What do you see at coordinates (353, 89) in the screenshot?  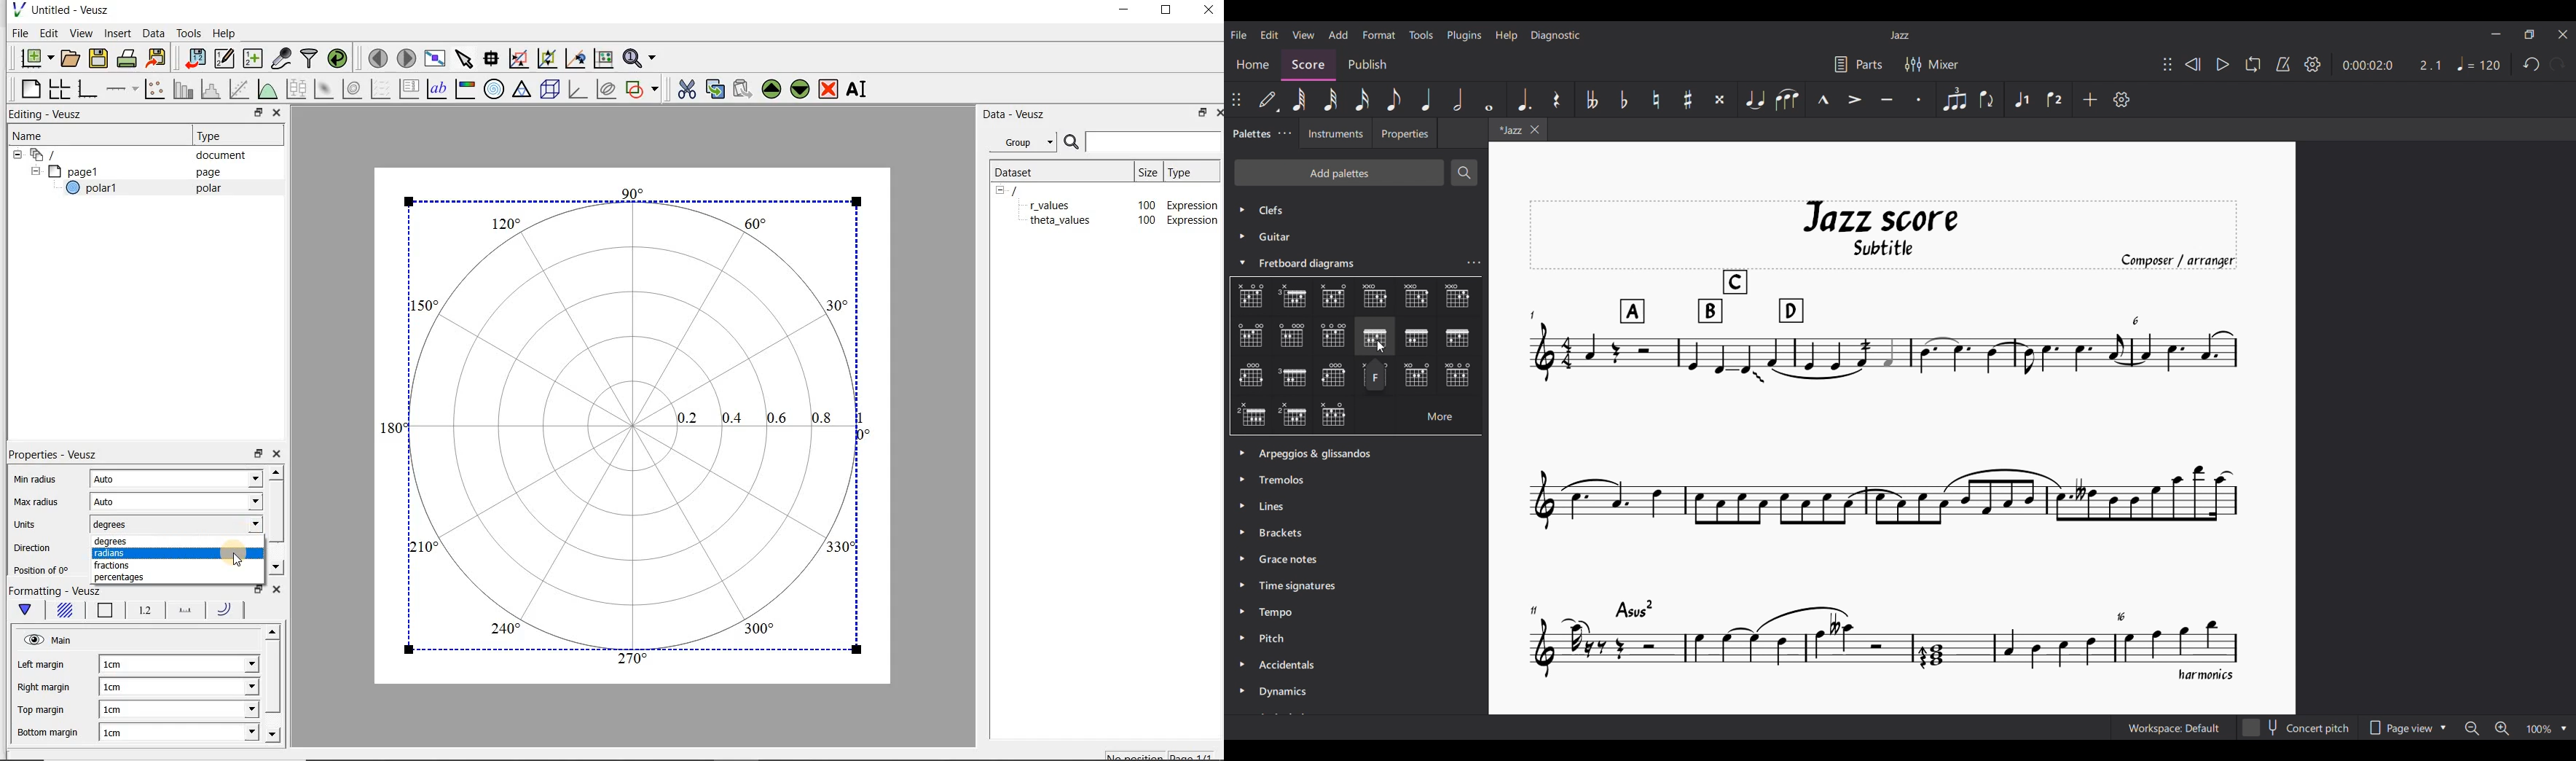 I see `plot a 2d dataset as contours` at bounding box center [353, 89].